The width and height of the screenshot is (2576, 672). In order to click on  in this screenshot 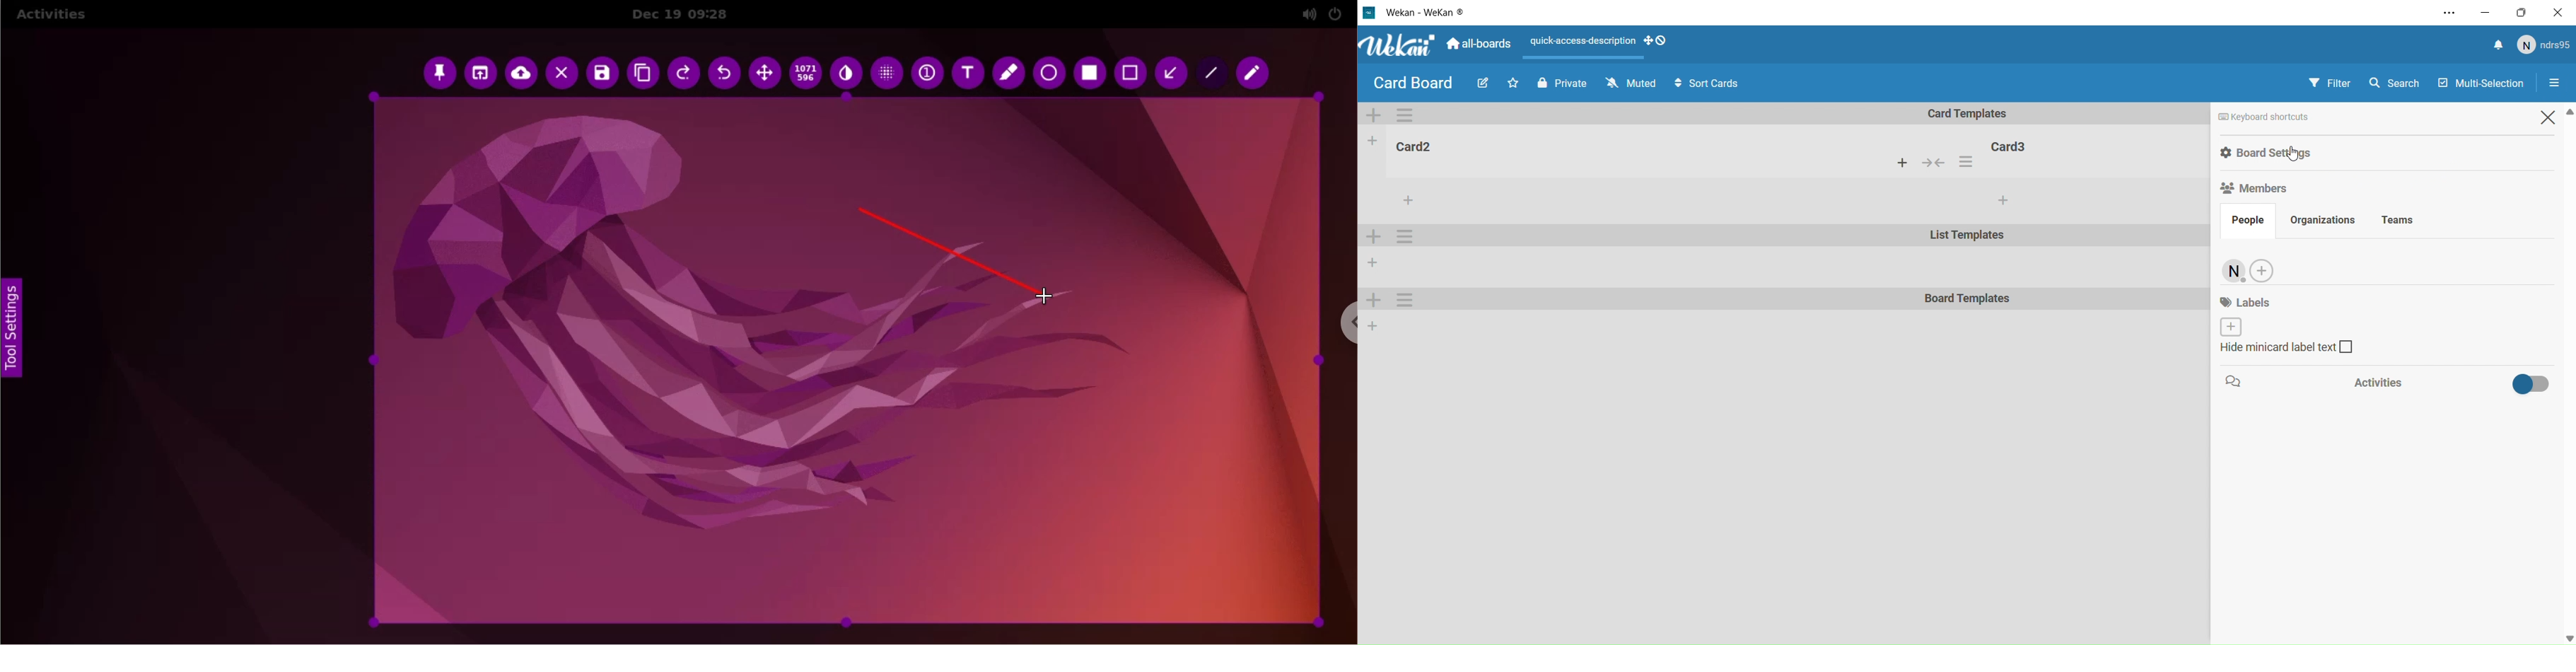, I will do `click(1371, 235)`.